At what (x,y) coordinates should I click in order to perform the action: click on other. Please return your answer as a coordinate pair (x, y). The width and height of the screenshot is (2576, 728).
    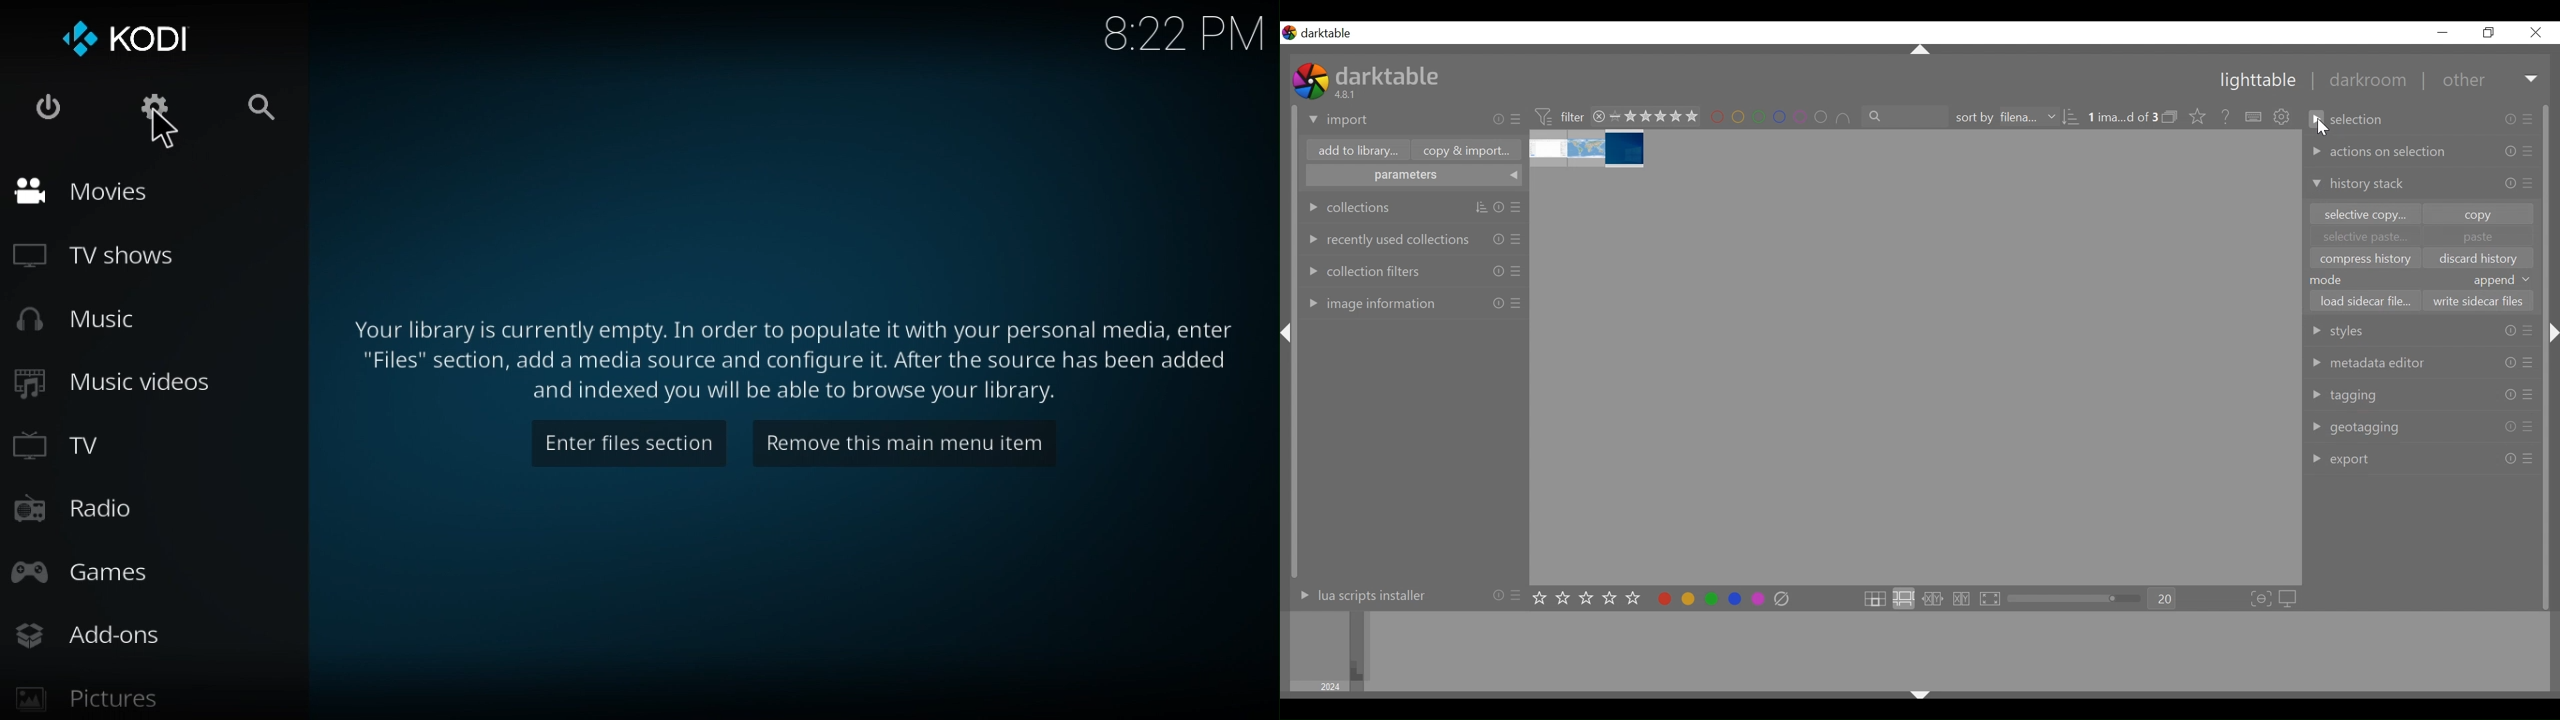
    Looking at the image, I should click on (2462, 81).